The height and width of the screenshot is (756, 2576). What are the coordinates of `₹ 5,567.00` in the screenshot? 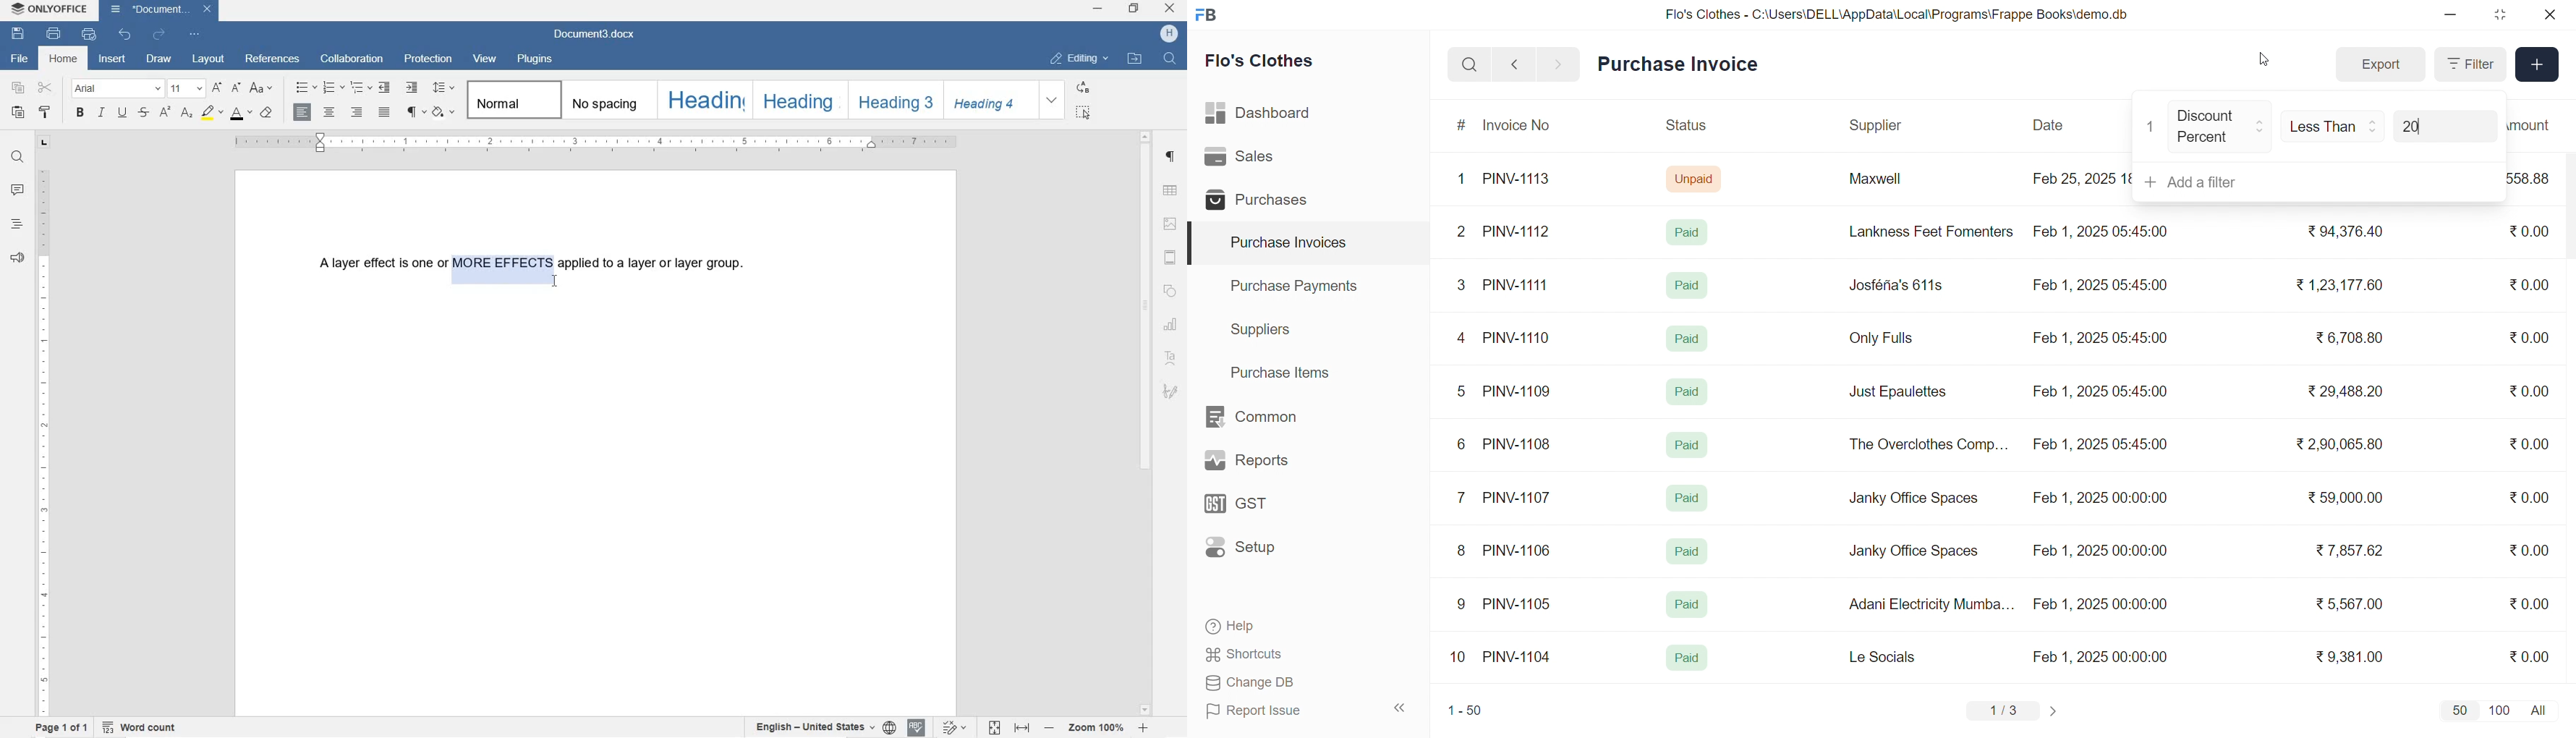 It's located at (2346, 603).